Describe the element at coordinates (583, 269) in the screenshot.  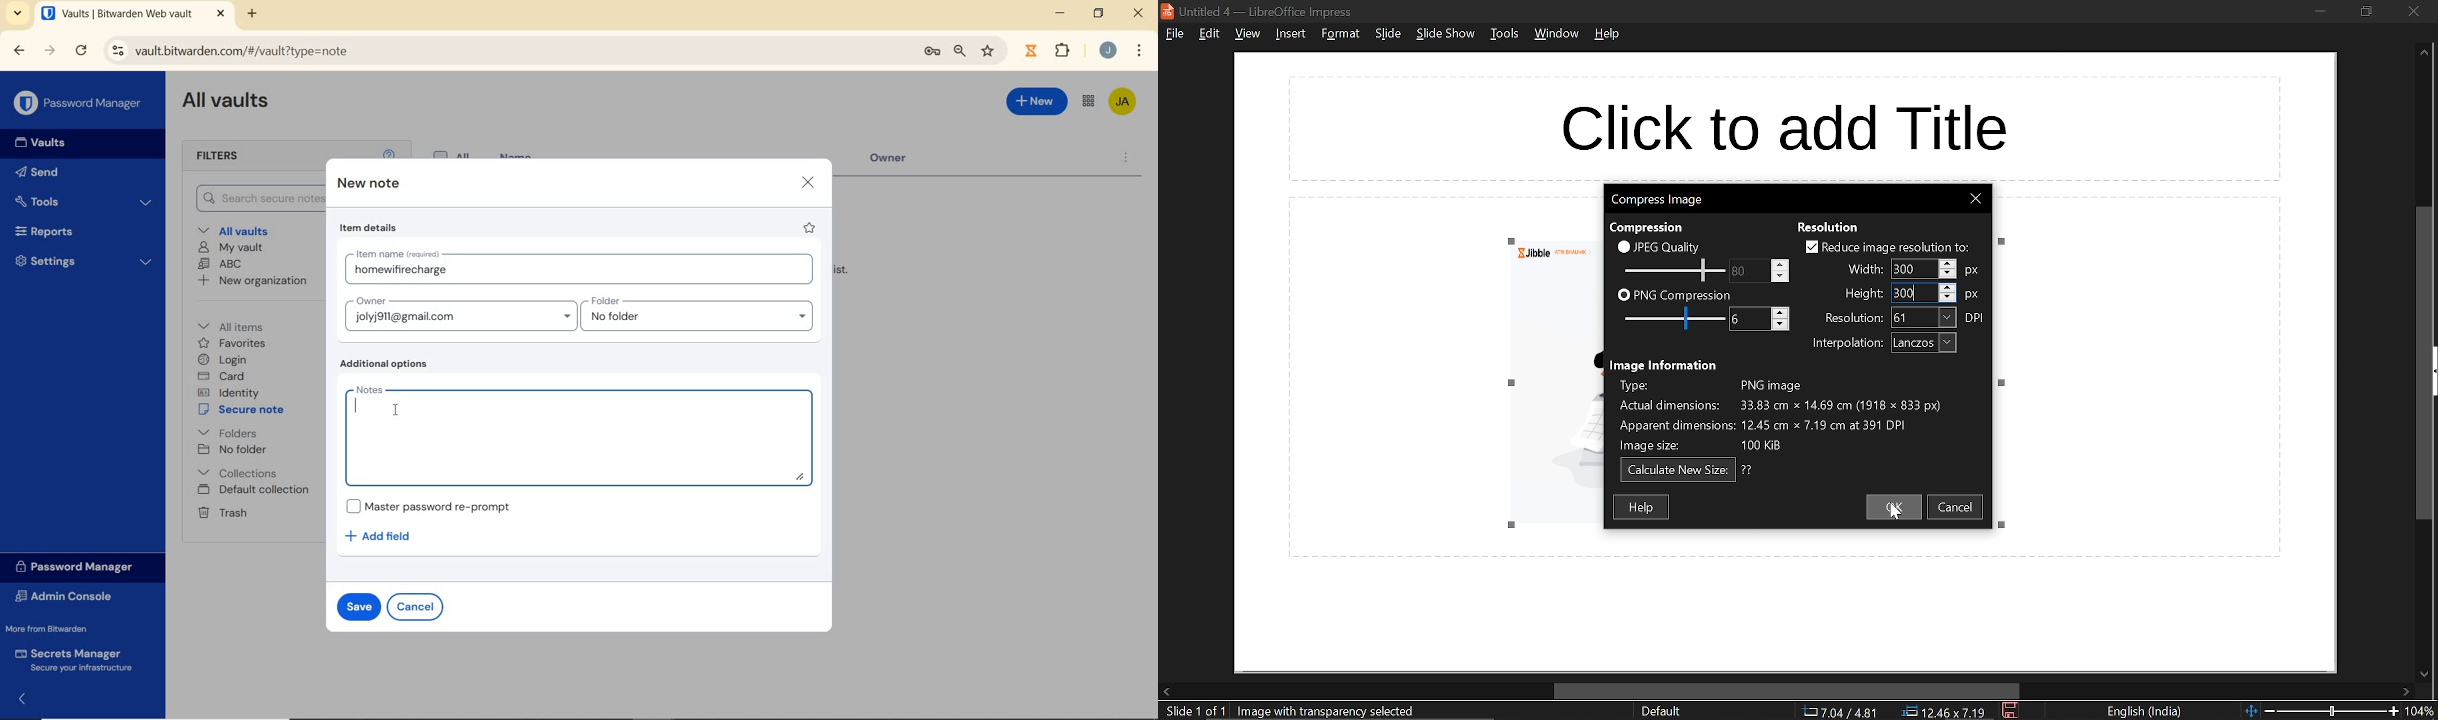
I see `item name` at that location.